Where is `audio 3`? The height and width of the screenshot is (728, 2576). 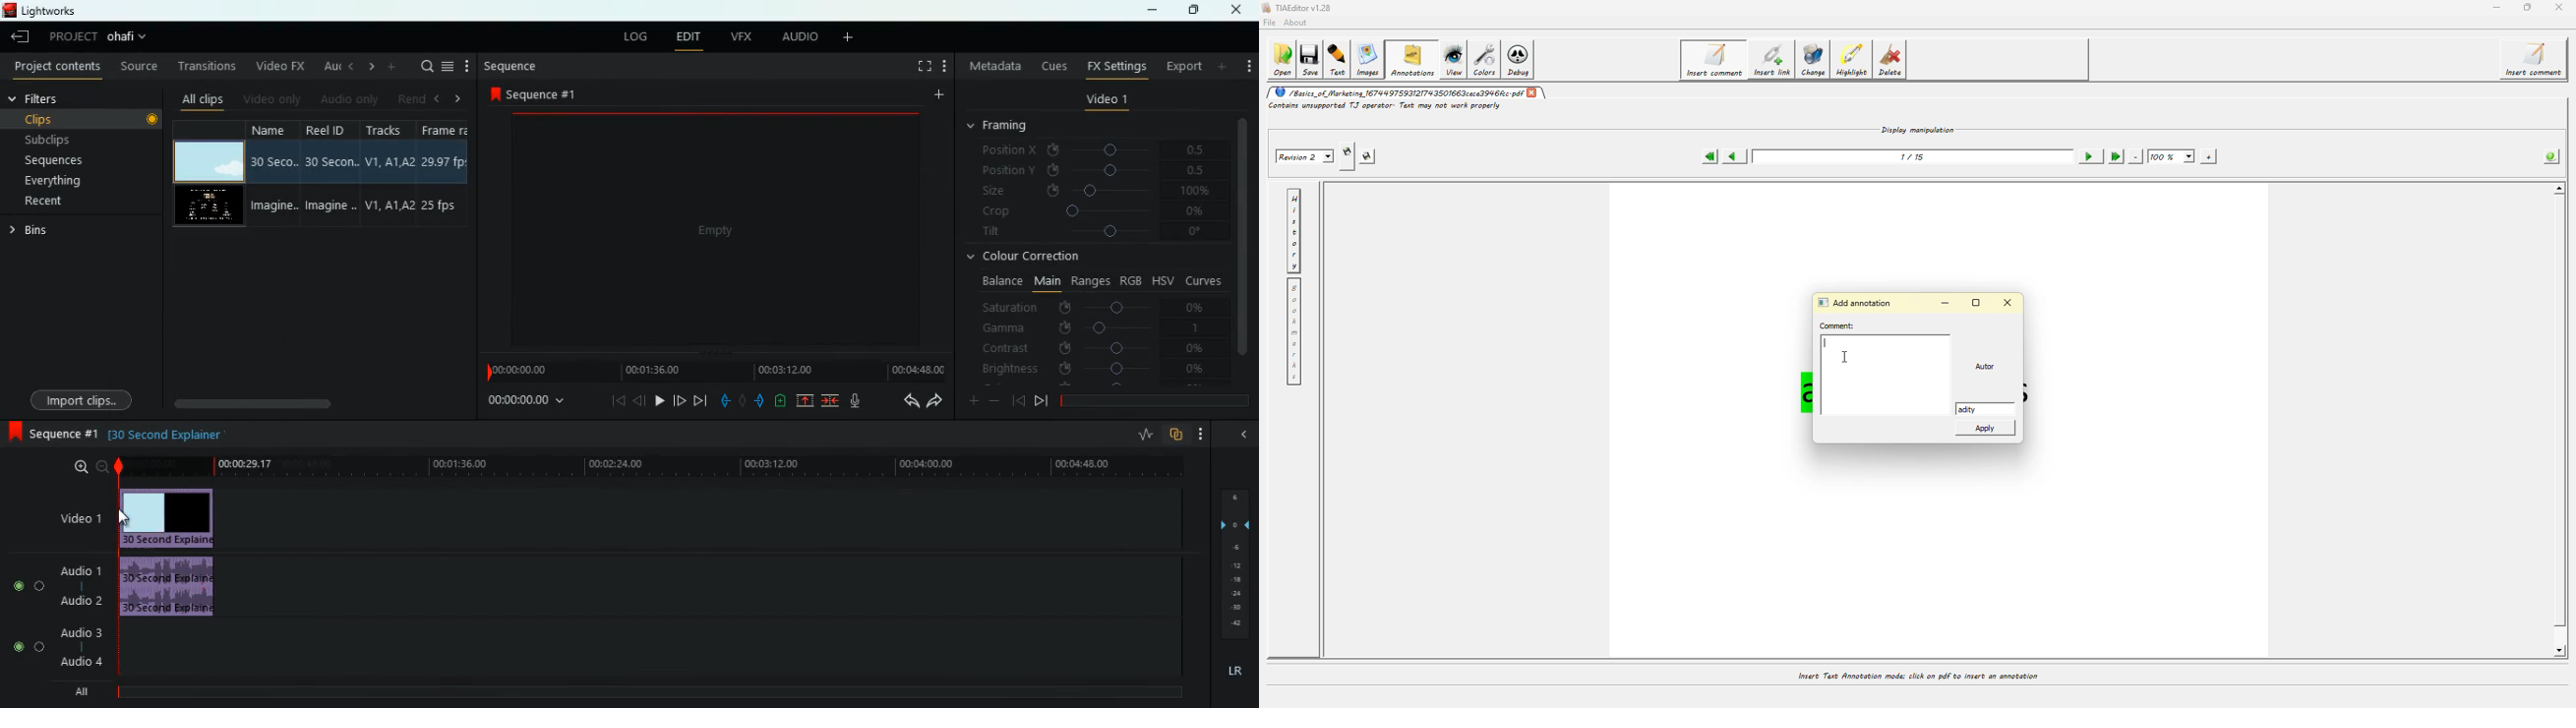
audio 3 is located at coordinates (76, 631).